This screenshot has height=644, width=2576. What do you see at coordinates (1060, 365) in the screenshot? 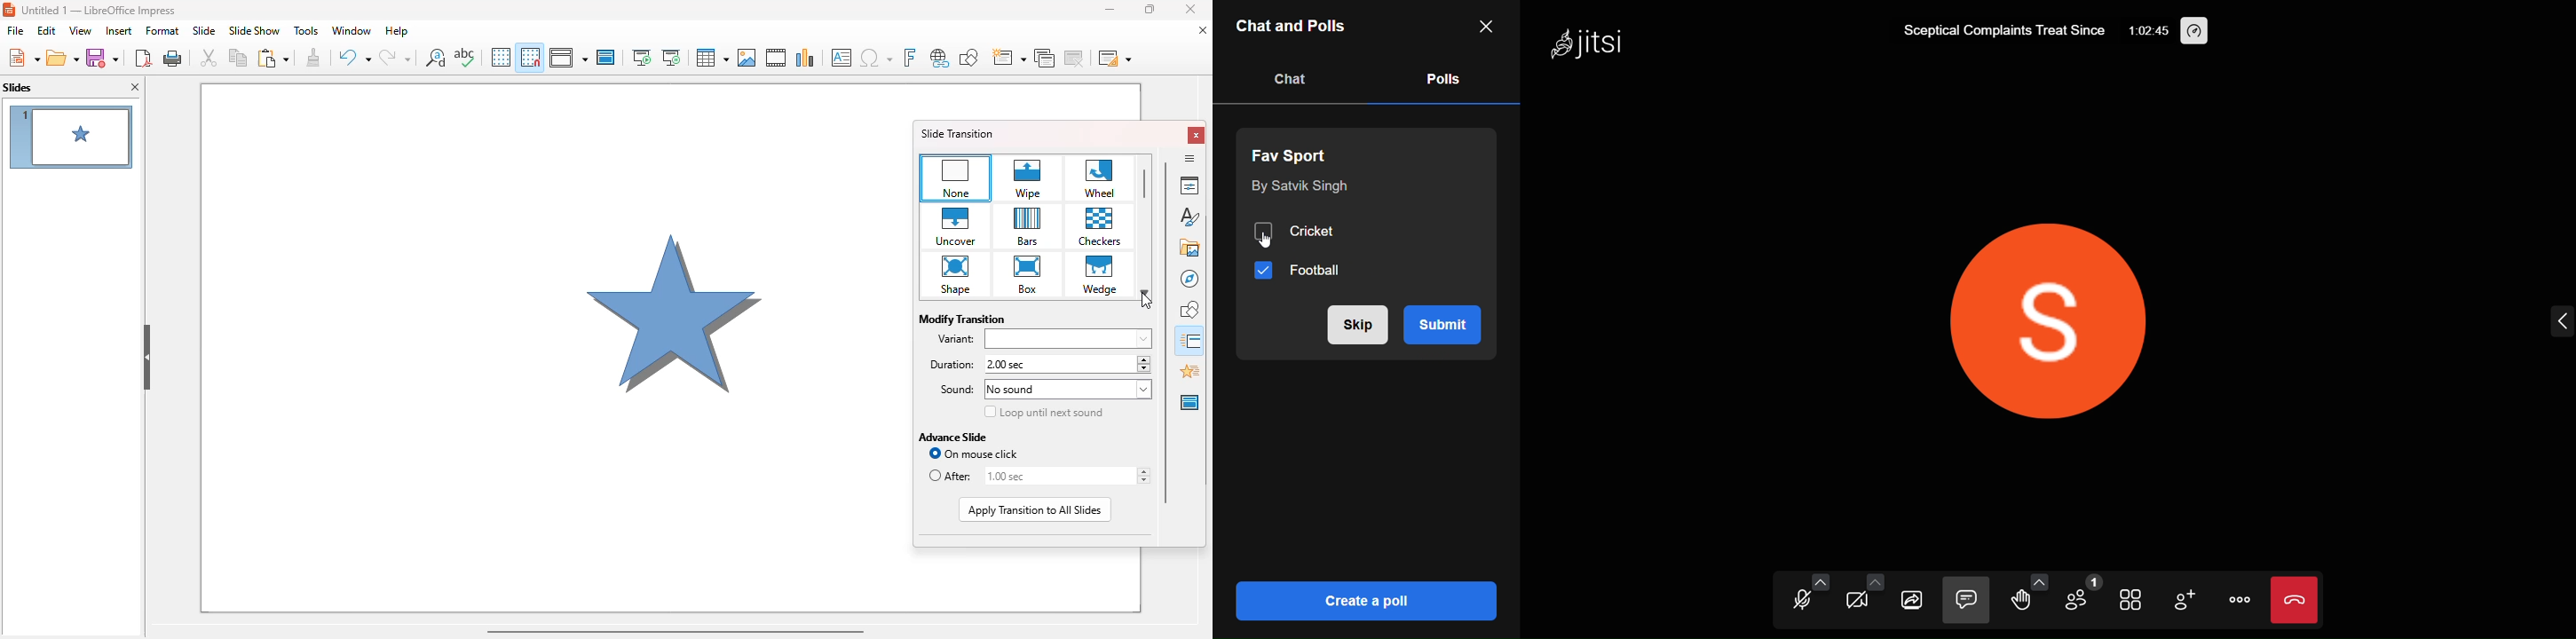
I see `duration: ` at bounding box center [1060, 365].